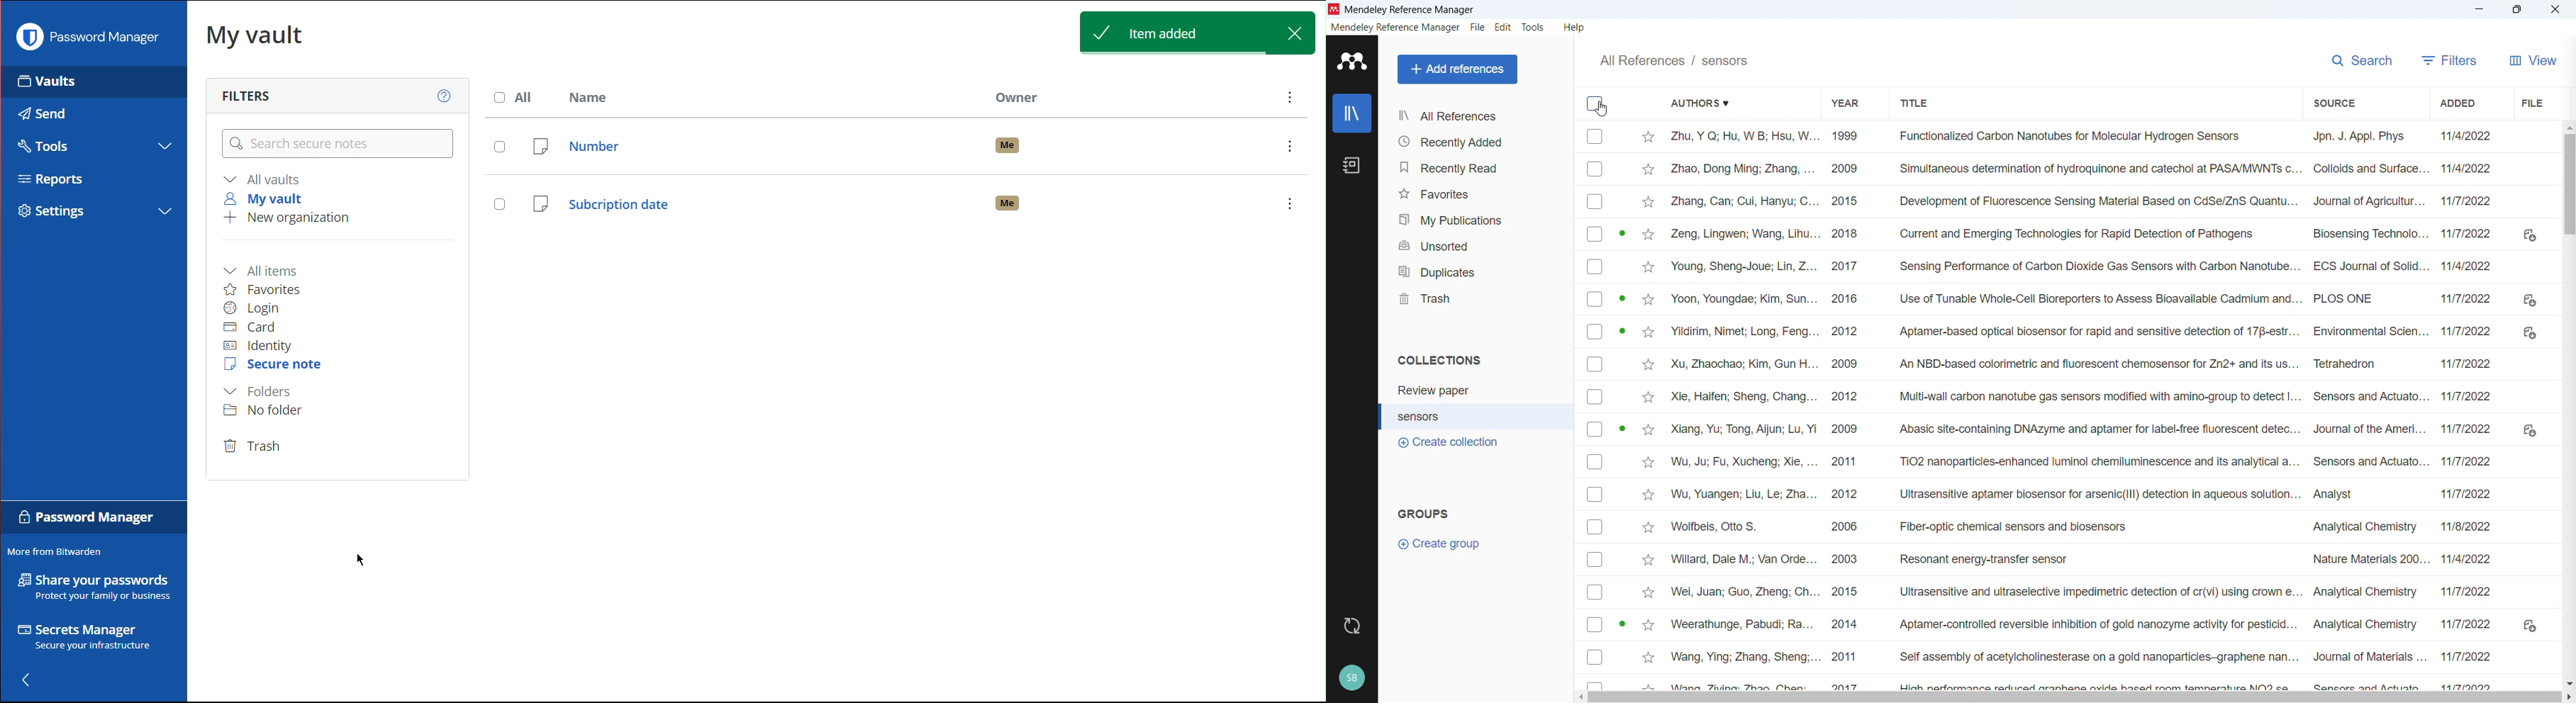 The image size is (2576, 728). Describe the element at coordinates (2569, 683) in the screenshot. I see `Scroll down ` at that location.